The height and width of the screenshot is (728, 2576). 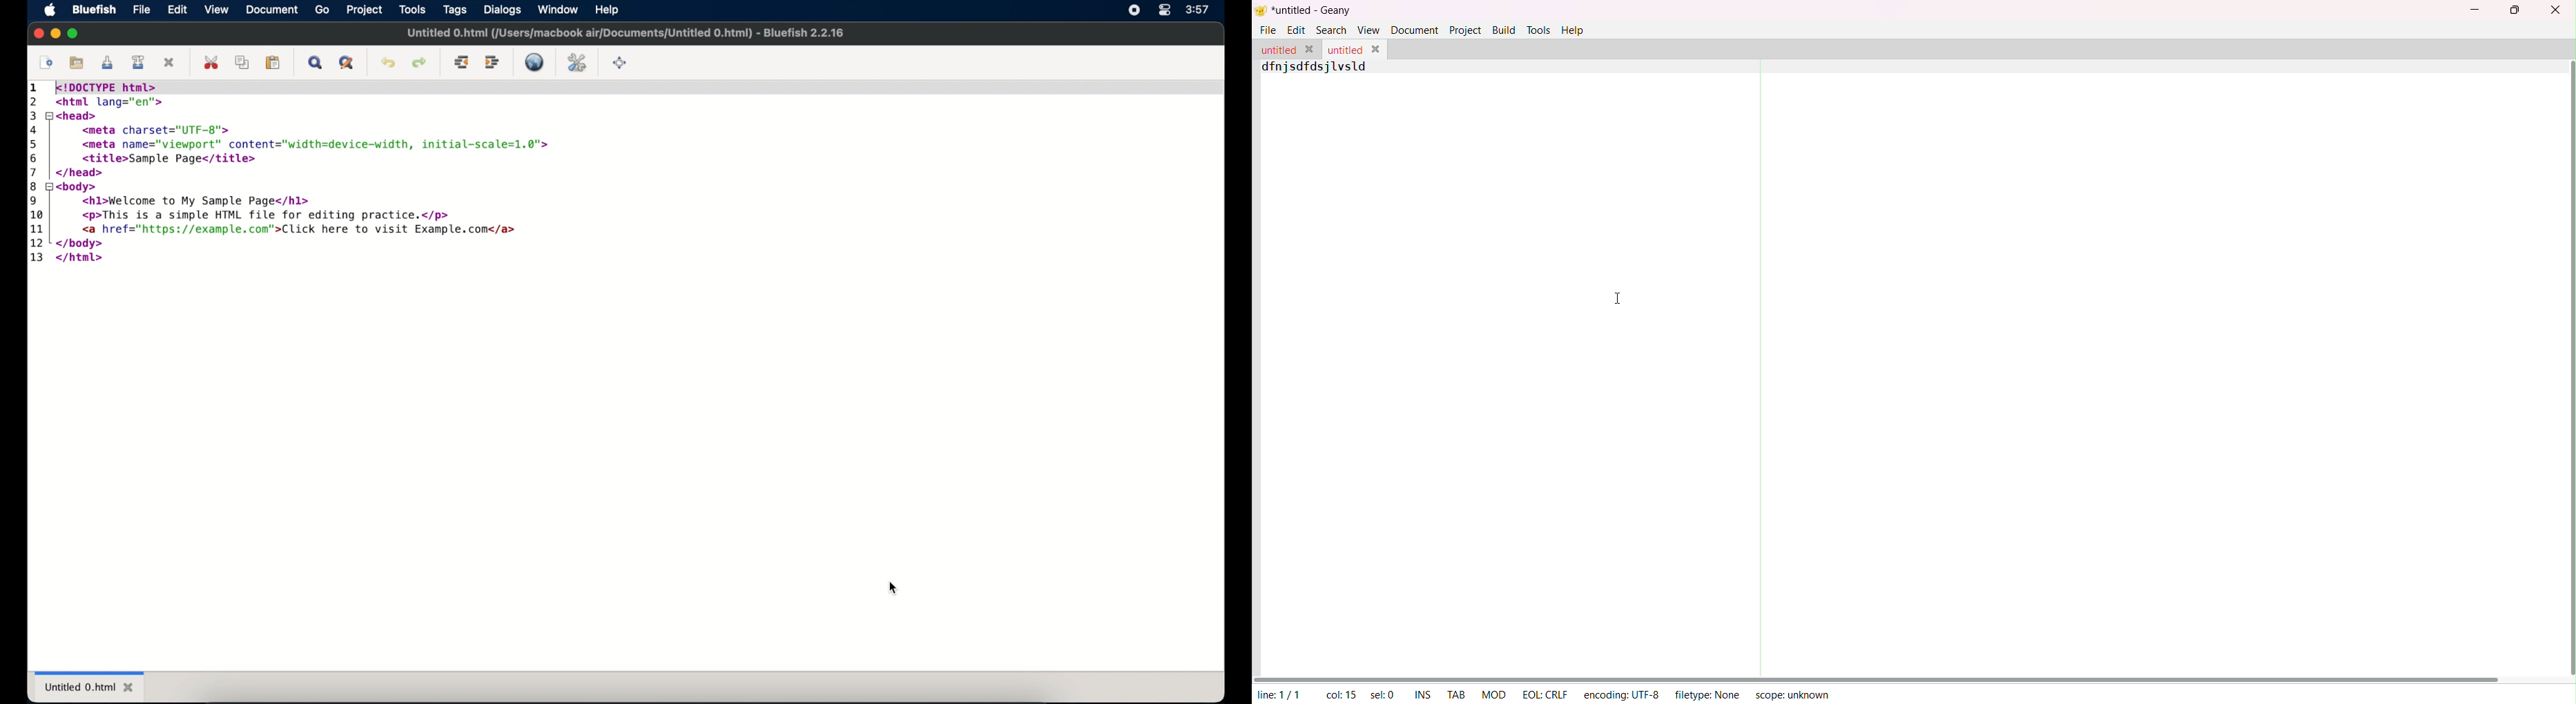 I want to click on untitled, so click(x=1344, y=51).